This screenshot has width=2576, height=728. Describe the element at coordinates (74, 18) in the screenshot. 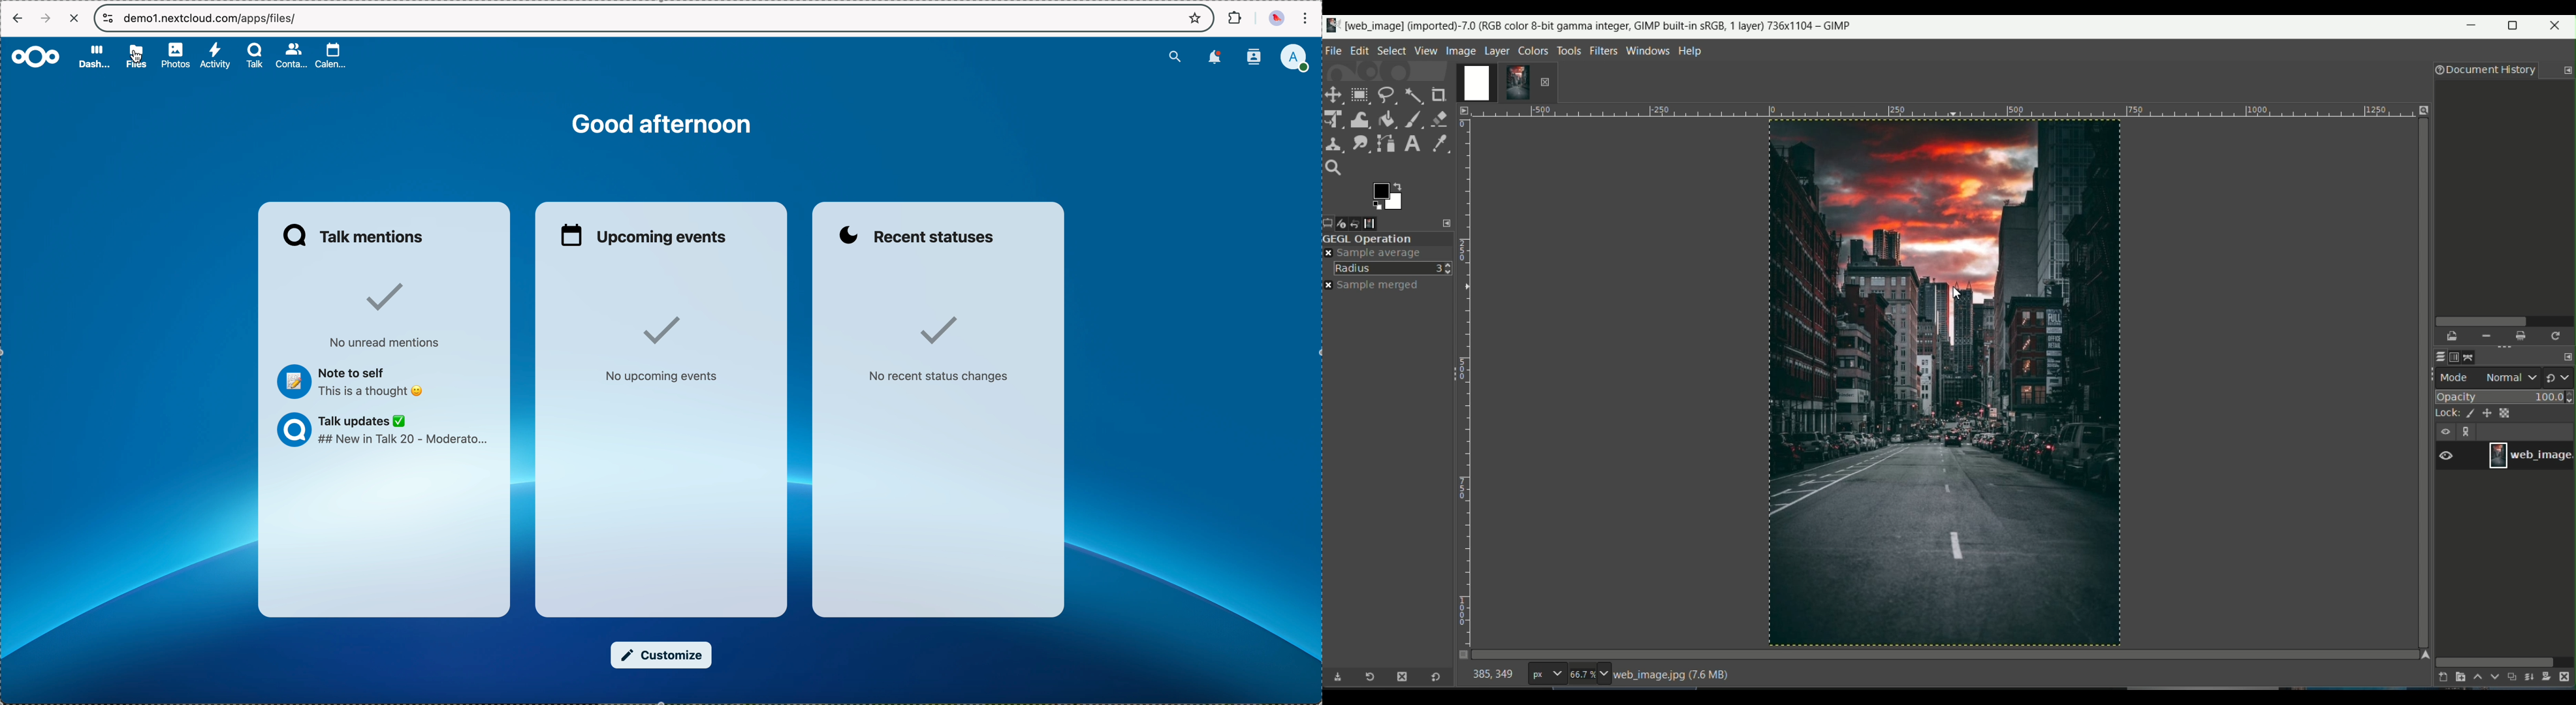

I see `cancel ` at that location.